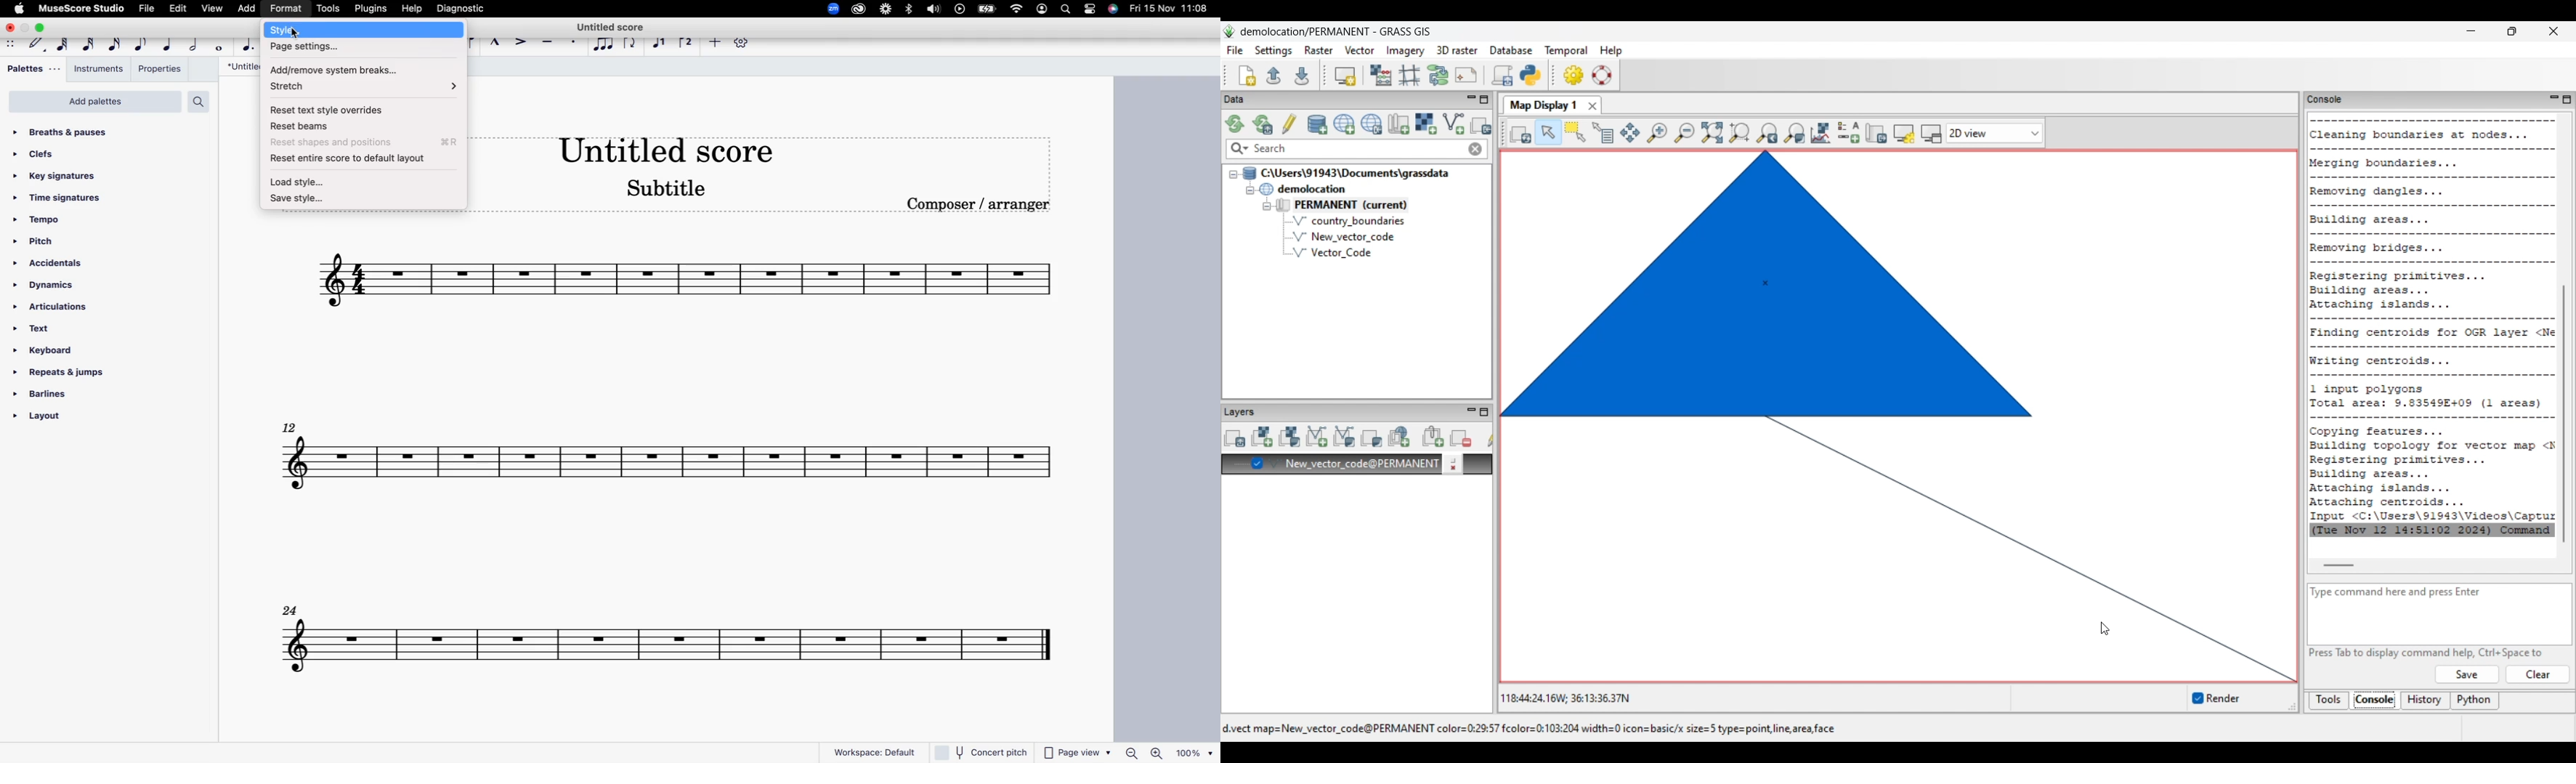  I want to click on time signatures, so click(57, 195).